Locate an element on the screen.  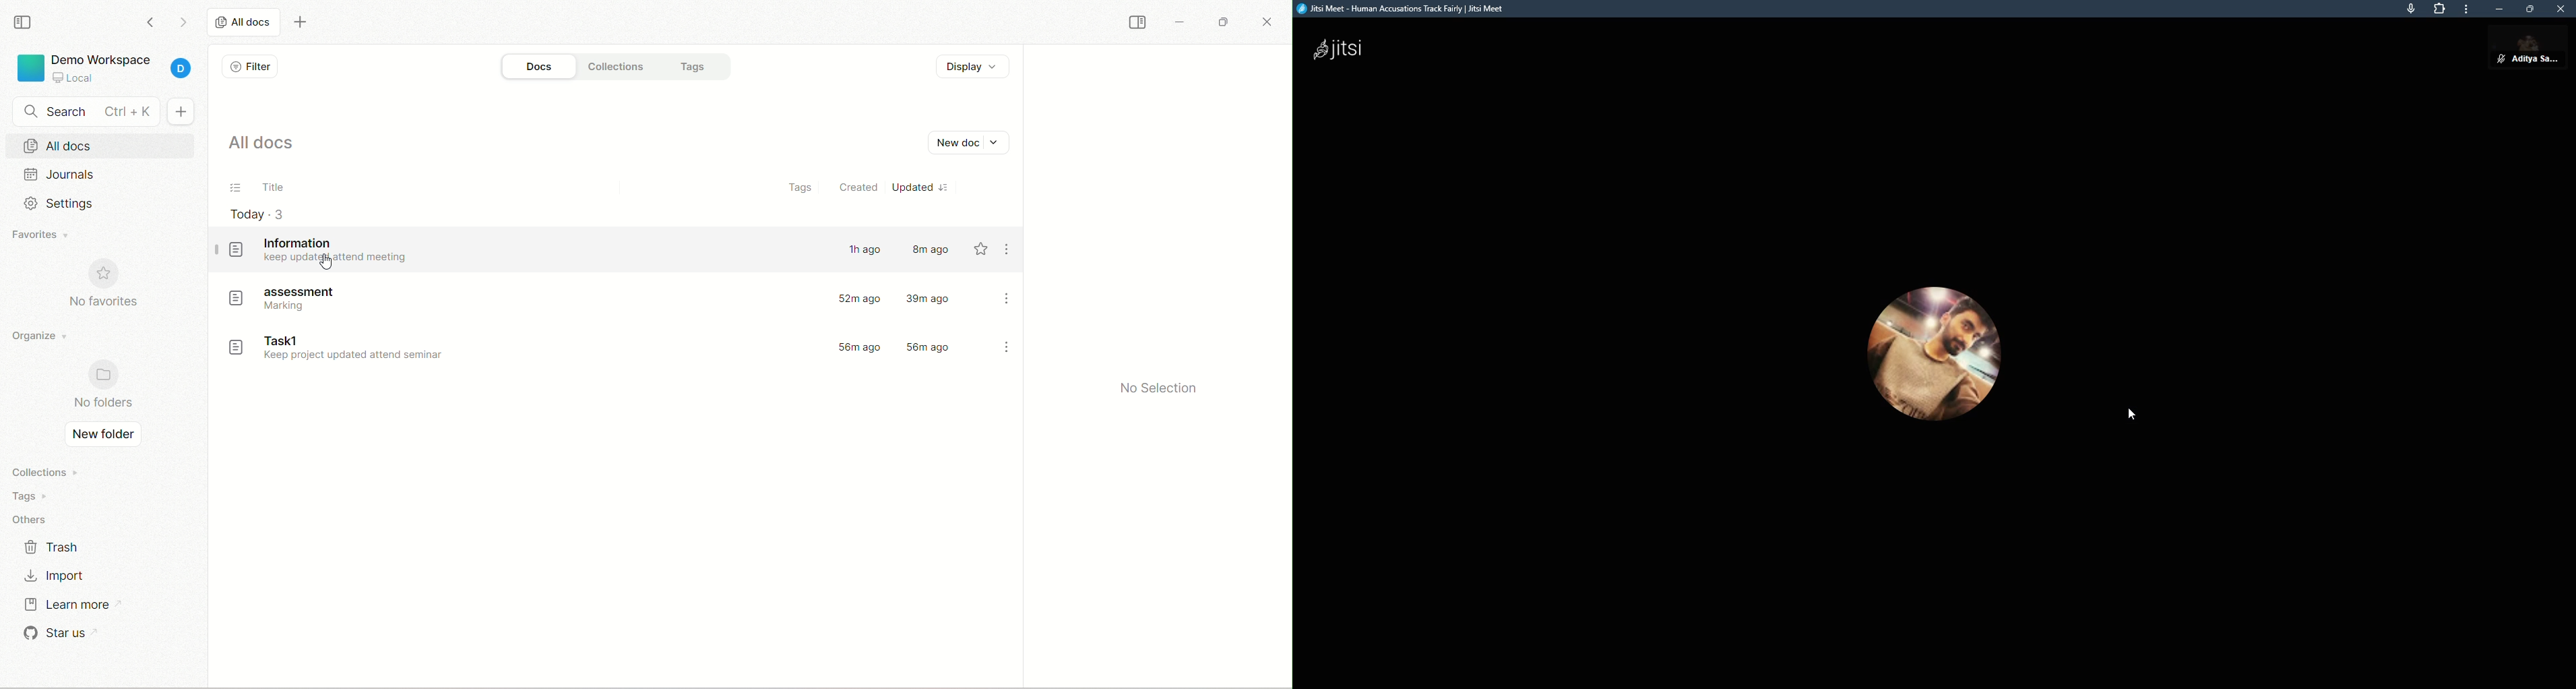
cursor is located at coordinates (2135, 416).